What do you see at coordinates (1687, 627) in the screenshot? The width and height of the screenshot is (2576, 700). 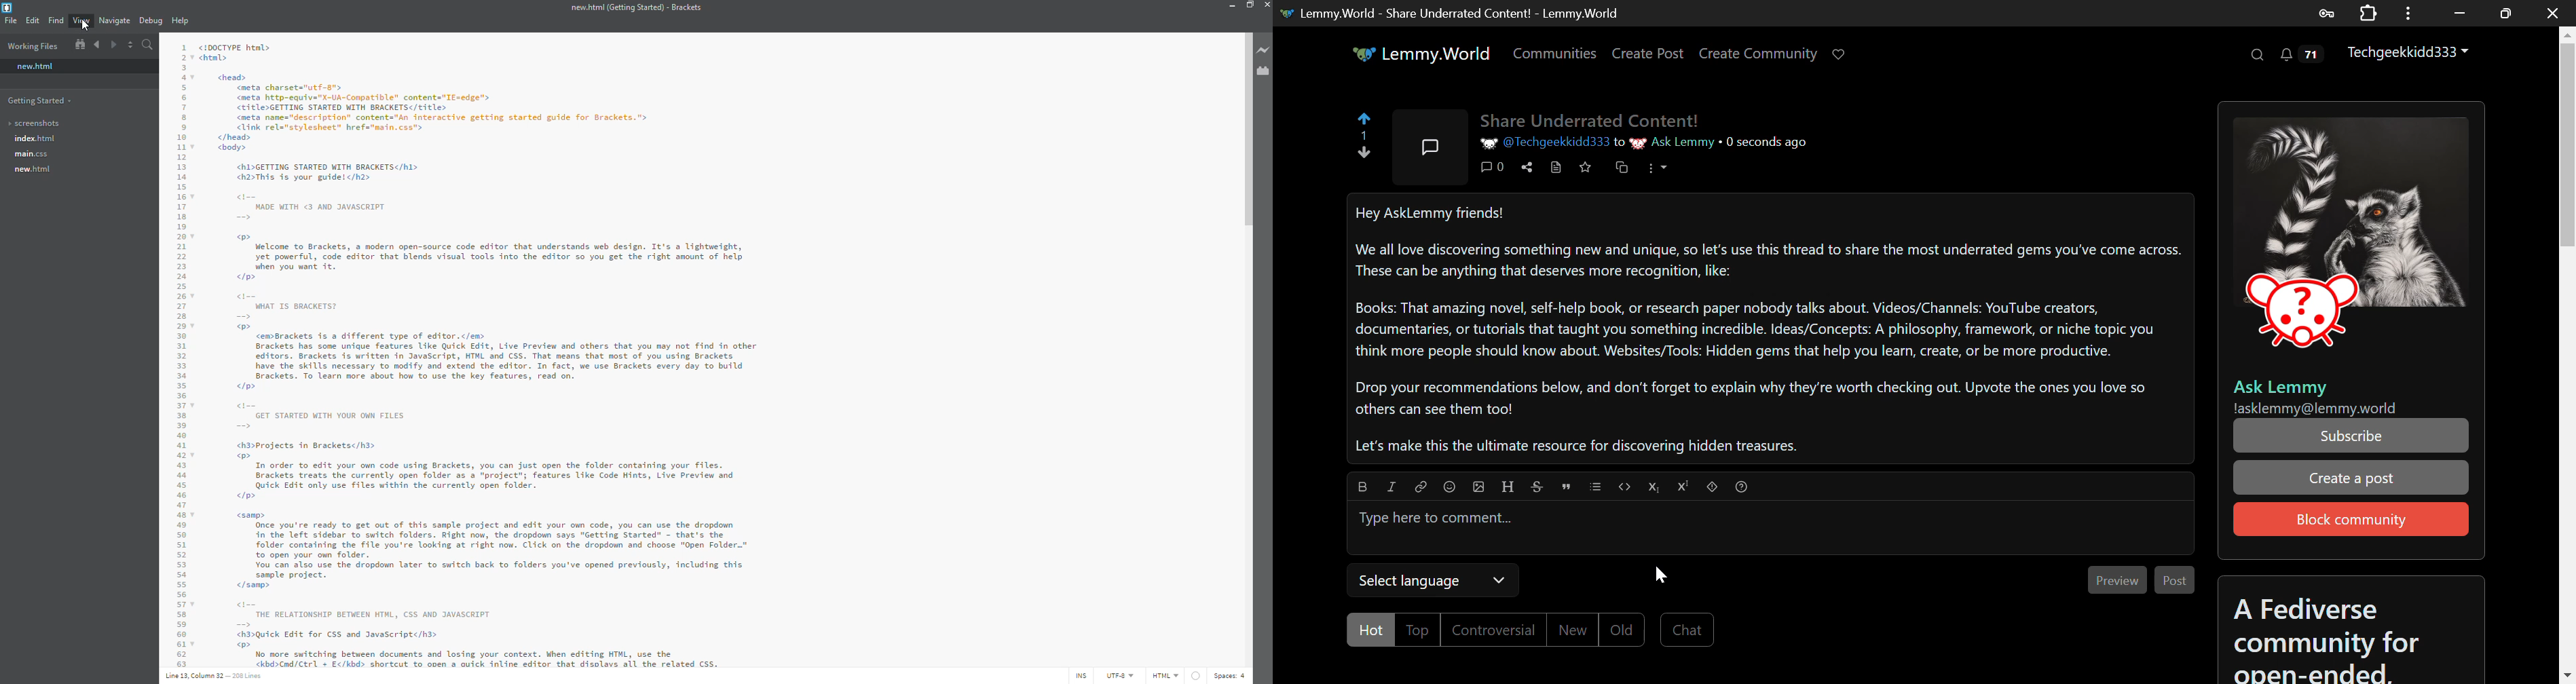 I see `Chat` at bounding box center [1687, 627].